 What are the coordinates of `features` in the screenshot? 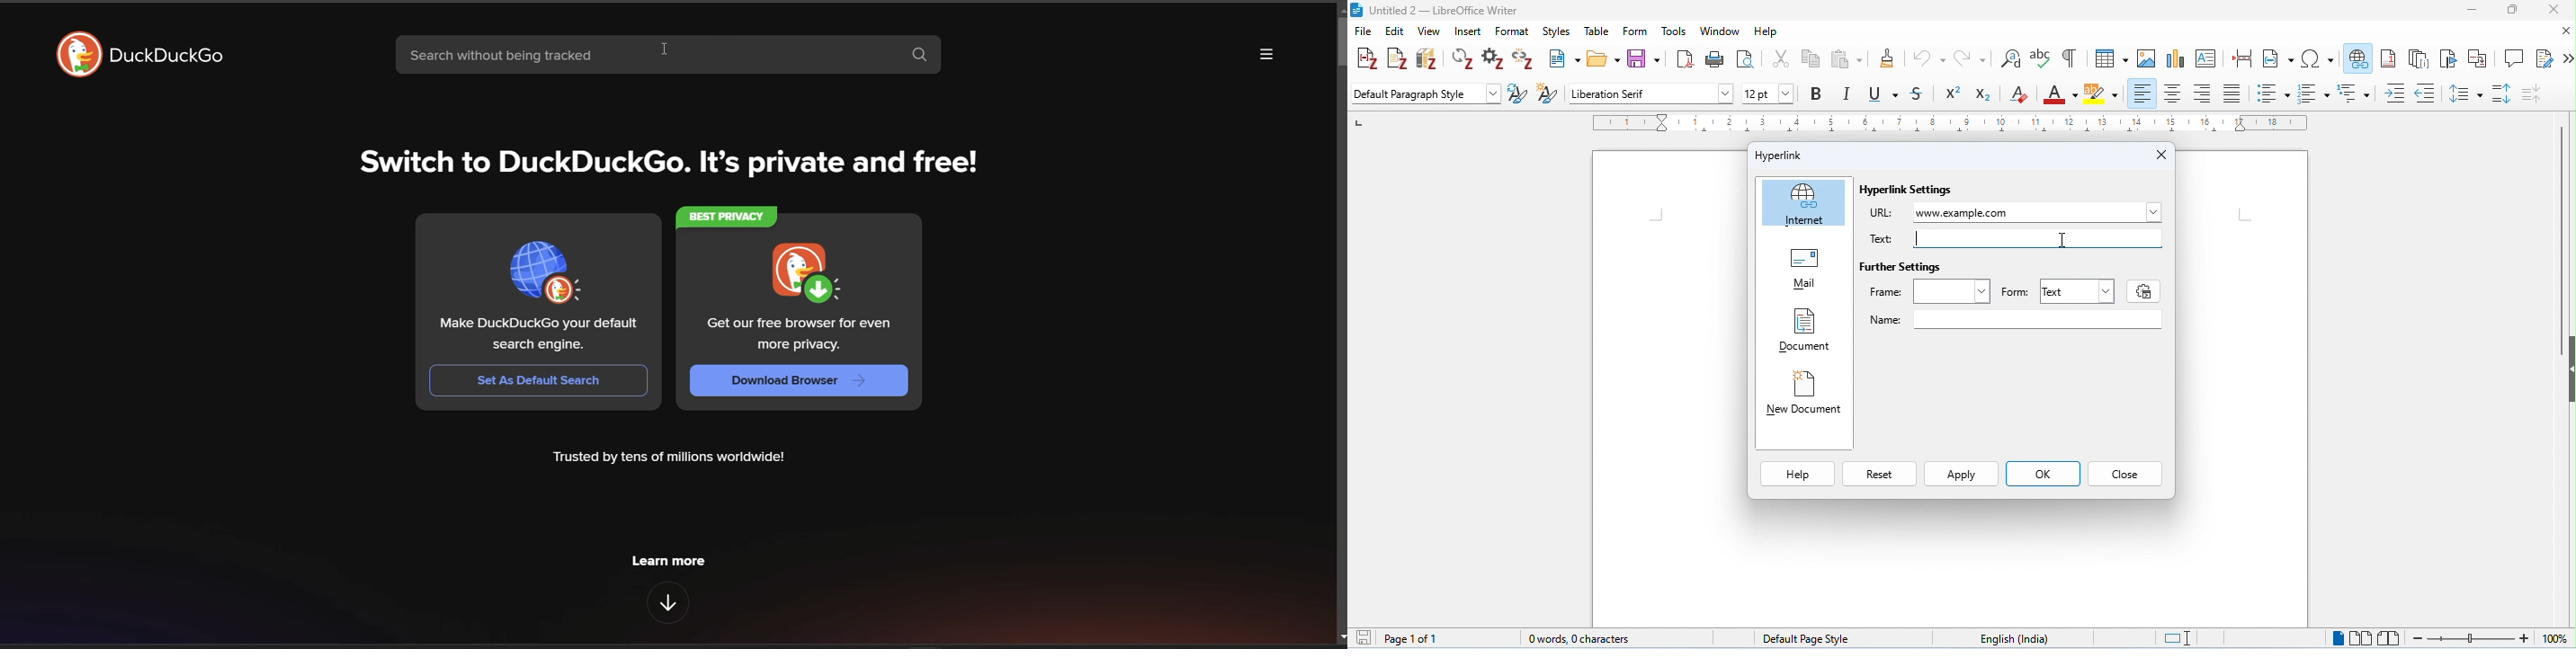 It's located at (670, 603).